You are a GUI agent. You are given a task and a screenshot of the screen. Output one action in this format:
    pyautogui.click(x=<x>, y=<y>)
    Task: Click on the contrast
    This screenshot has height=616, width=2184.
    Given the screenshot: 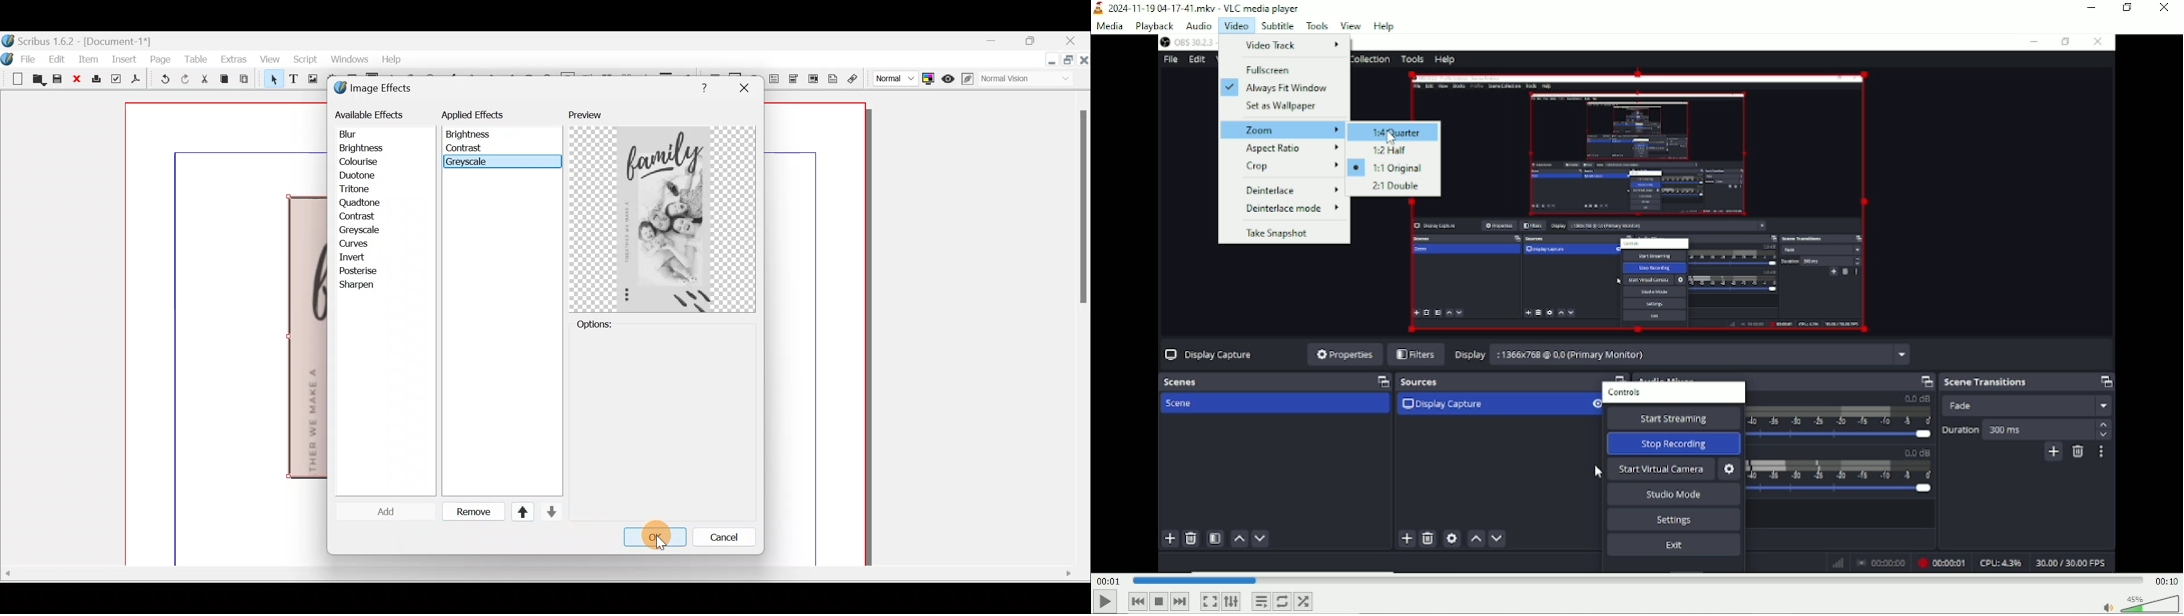 What is the action you would take?
    pyautogui.click(x=466, y=148)
    